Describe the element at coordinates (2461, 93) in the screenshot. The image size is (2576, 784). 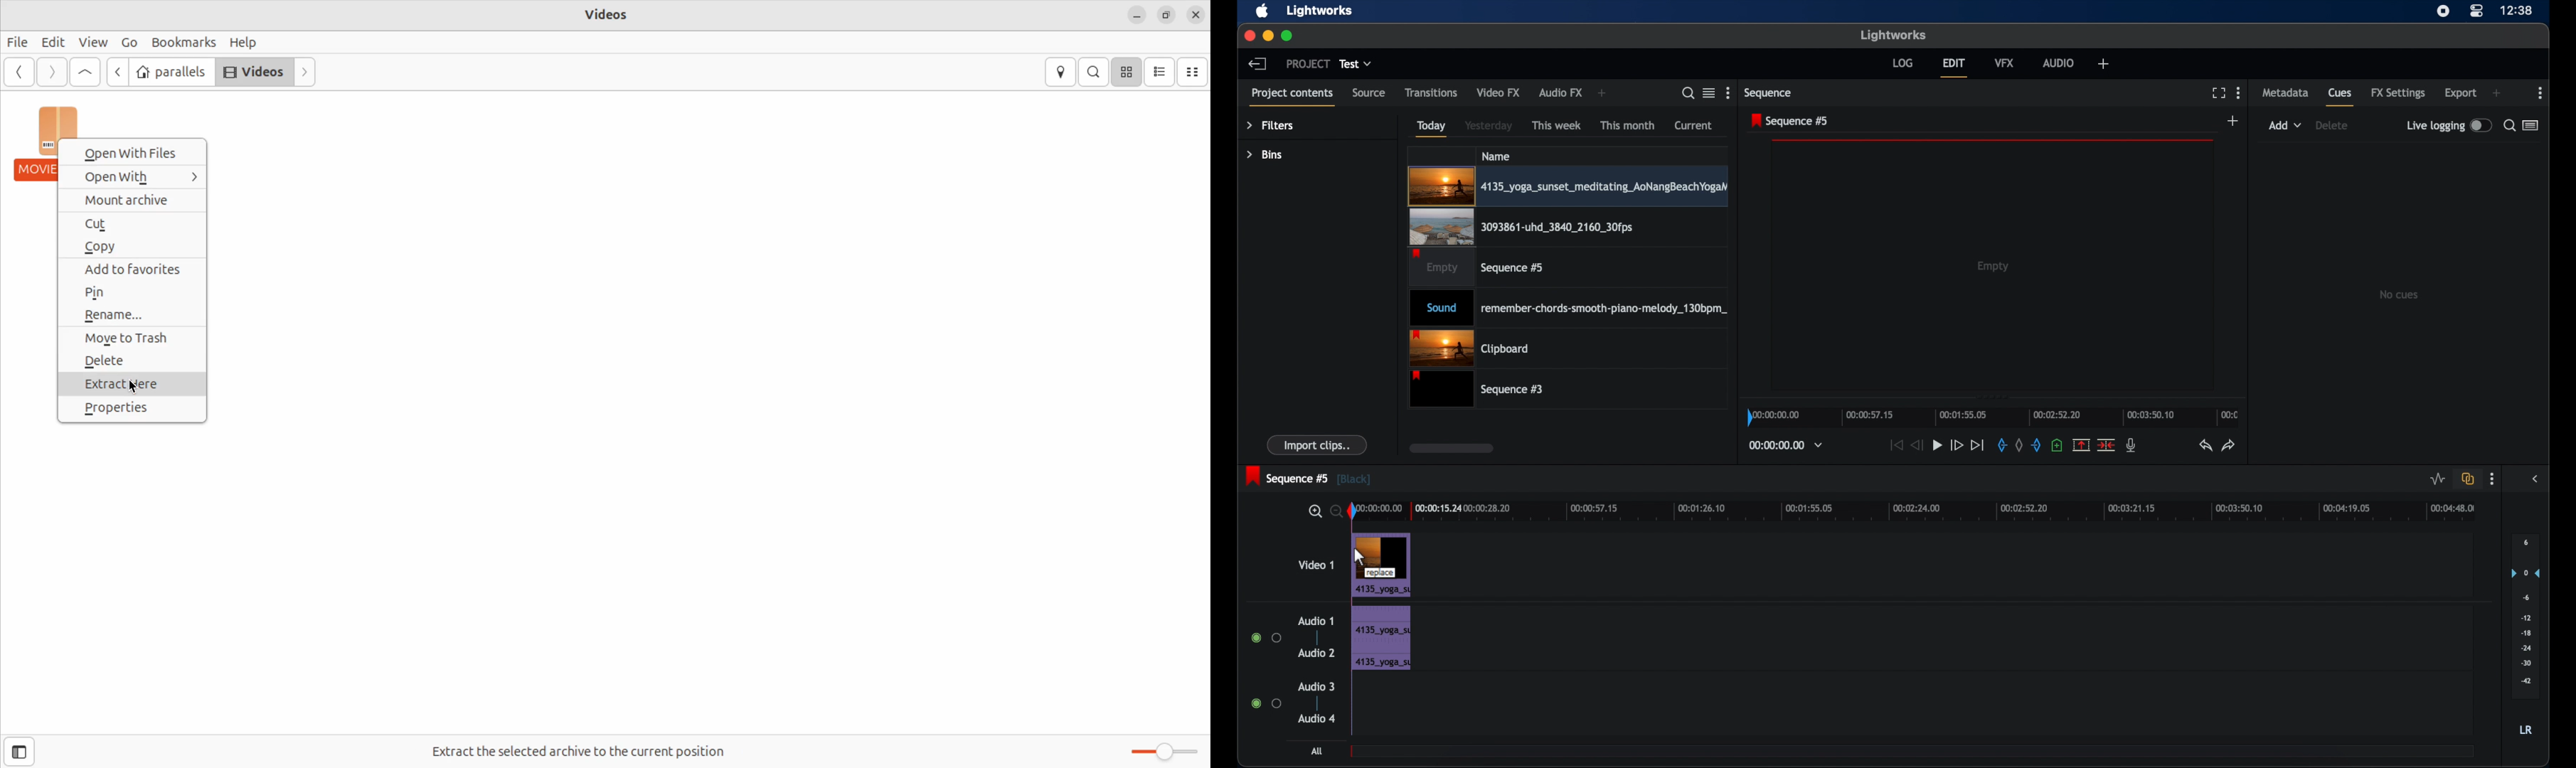
I see `export` at that location.